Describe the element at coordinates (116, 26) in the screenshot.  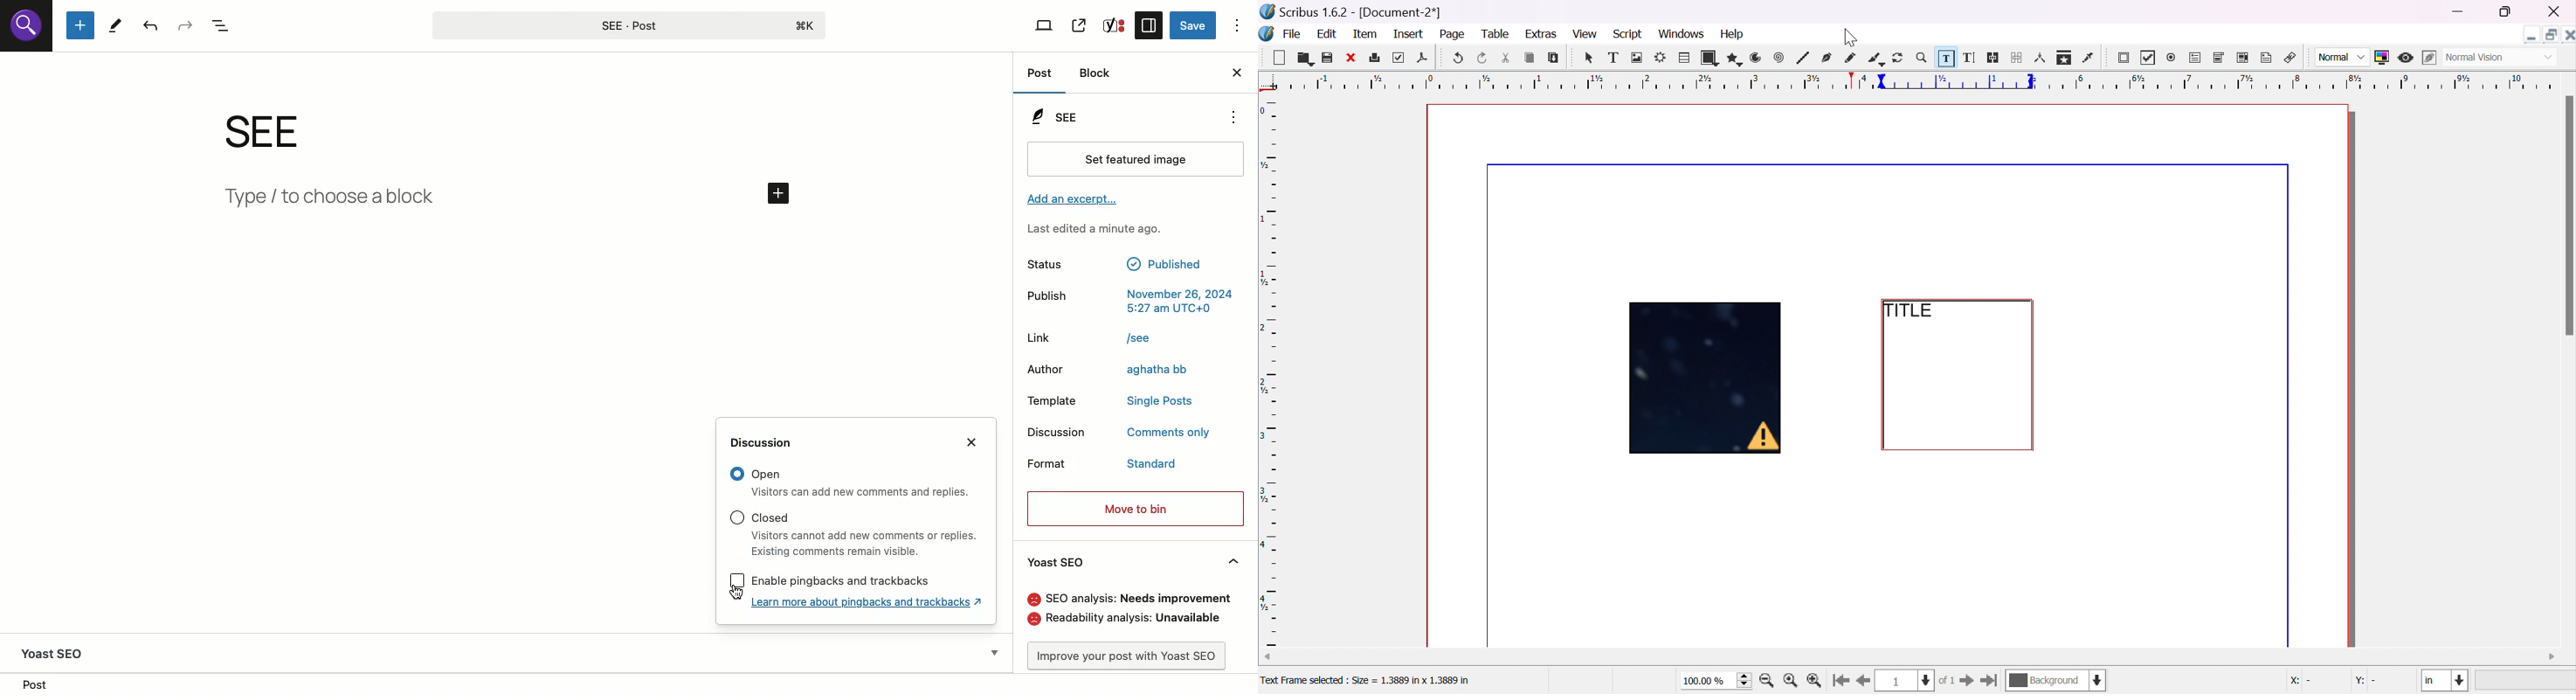
I see `Tools` at that location.